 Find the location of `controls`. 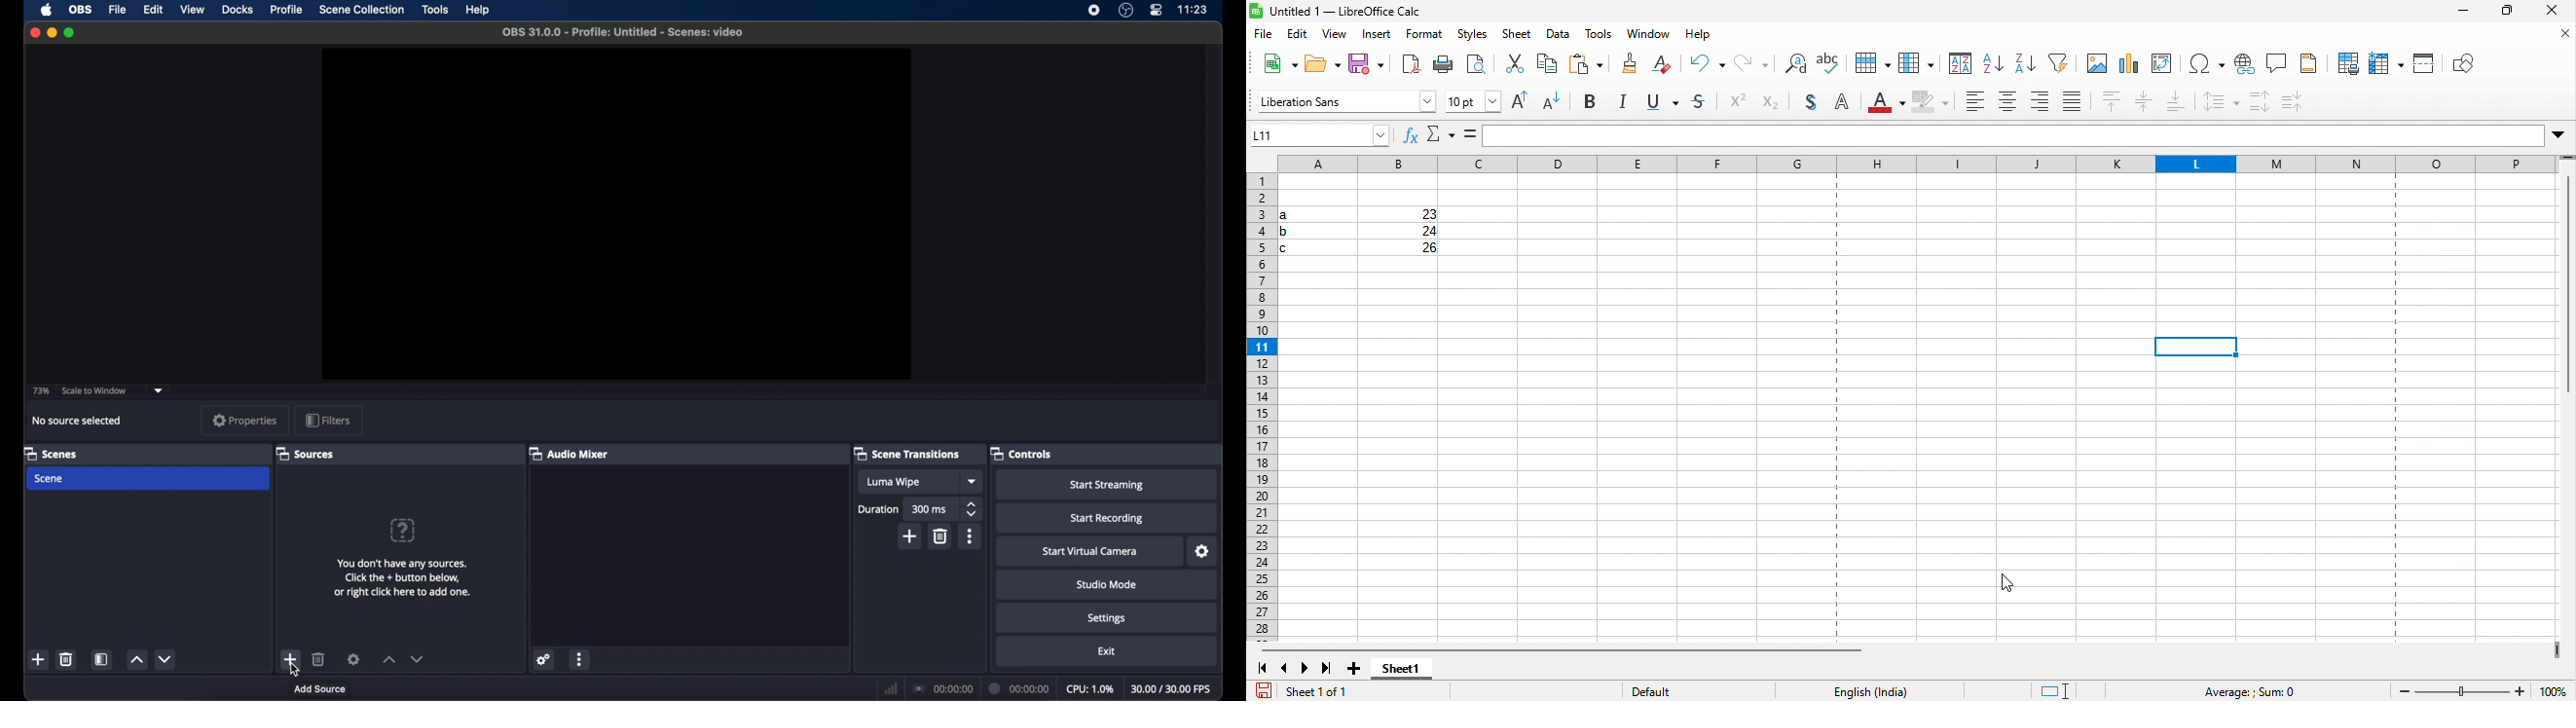

controls is located at coordinates (1021, 453).